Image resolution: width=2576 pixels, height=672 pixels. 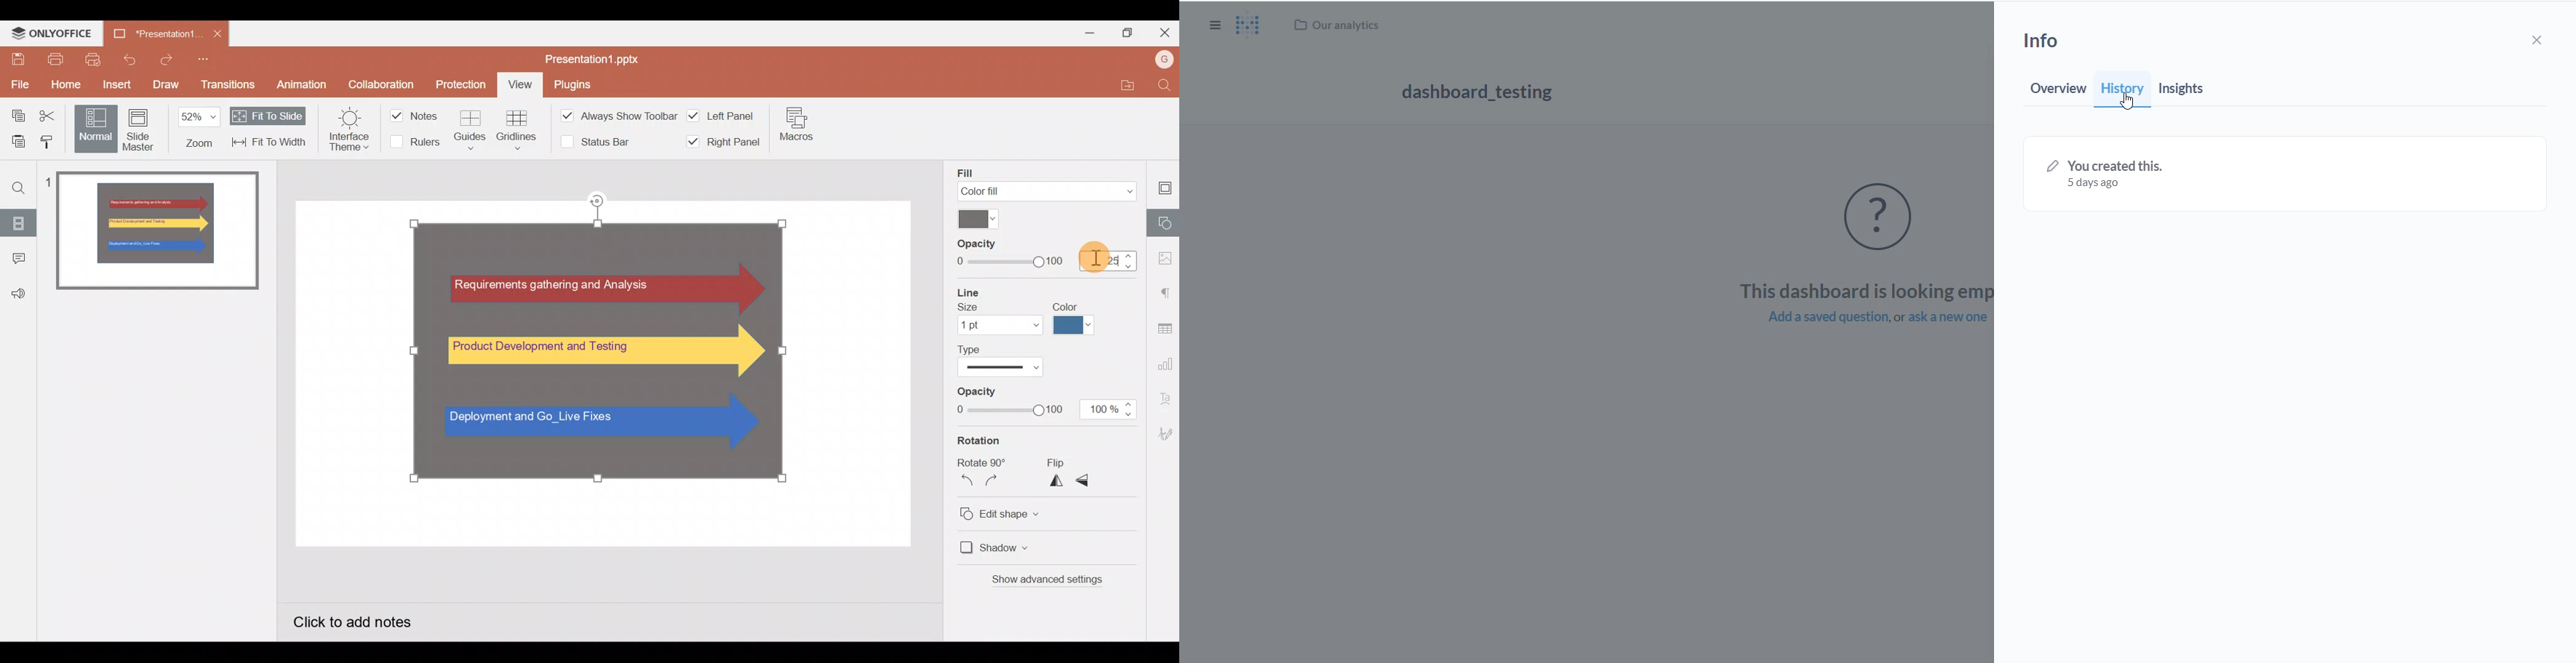 What do you see at coordinates (601, 56) in the screenshot?
I see `Presentation1.pptx` at bounding box center [601, 56].